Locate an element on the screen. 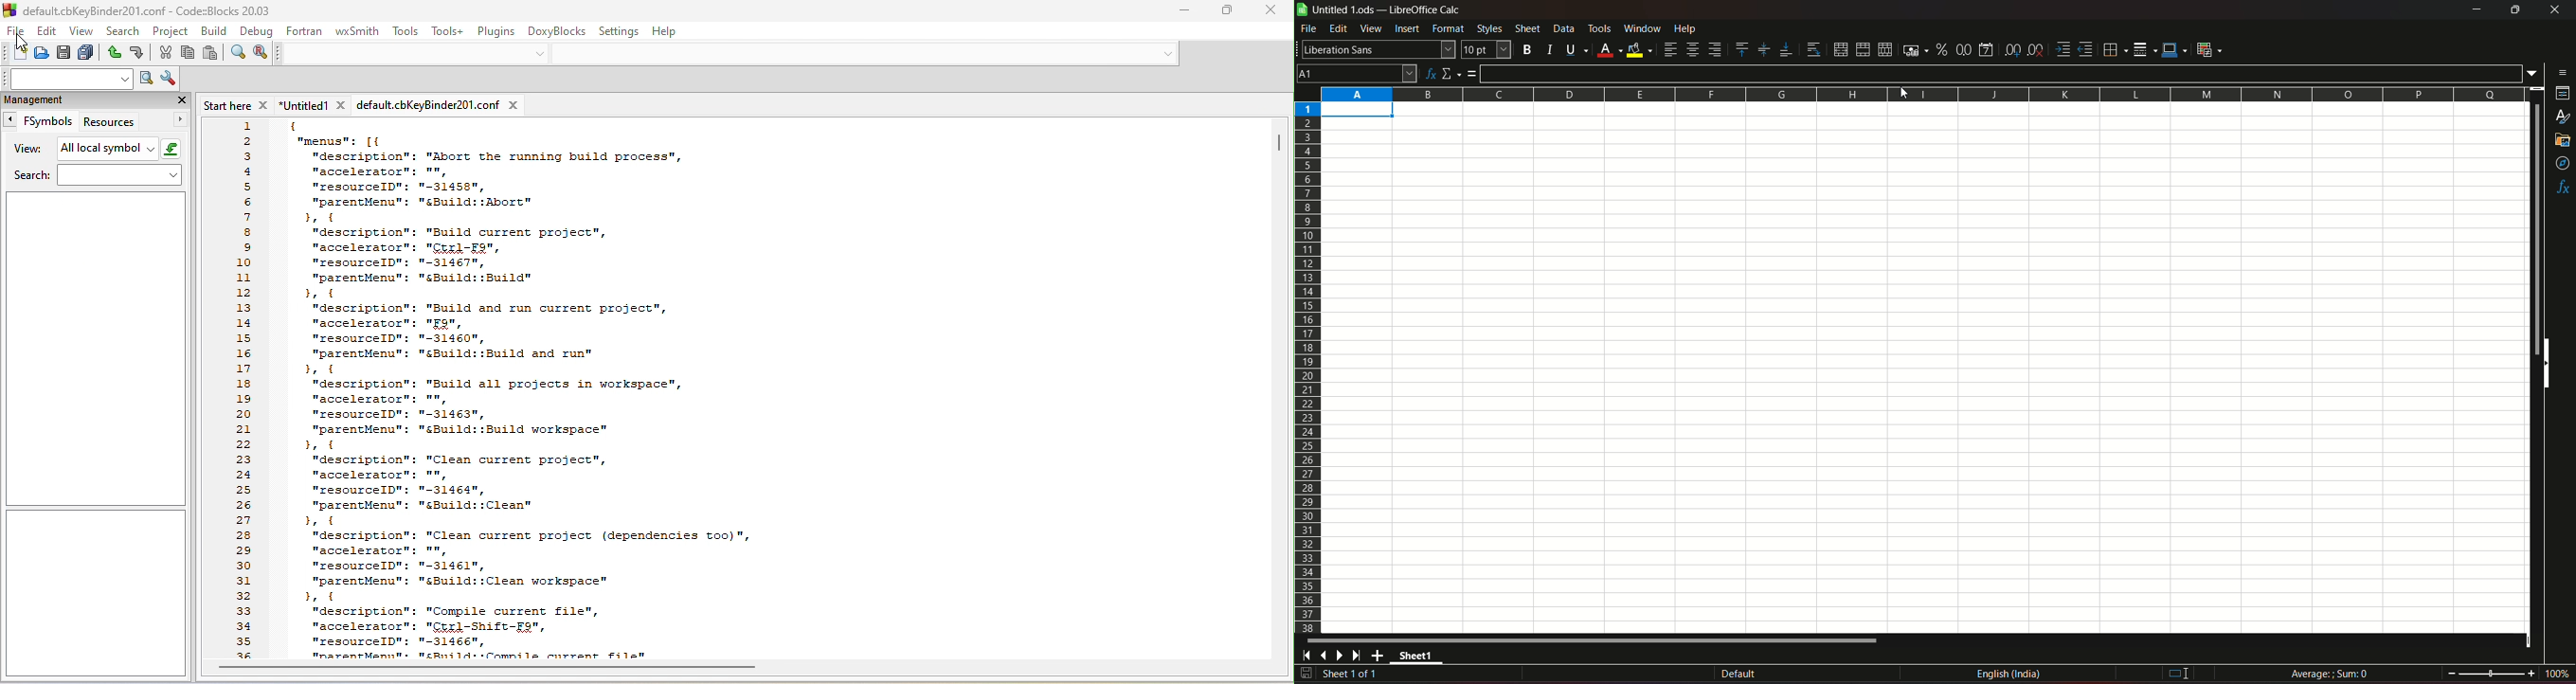  default.cbKeyBinder201.conf - CodezBlocks 20.03 is located at coordinates (153, 10).